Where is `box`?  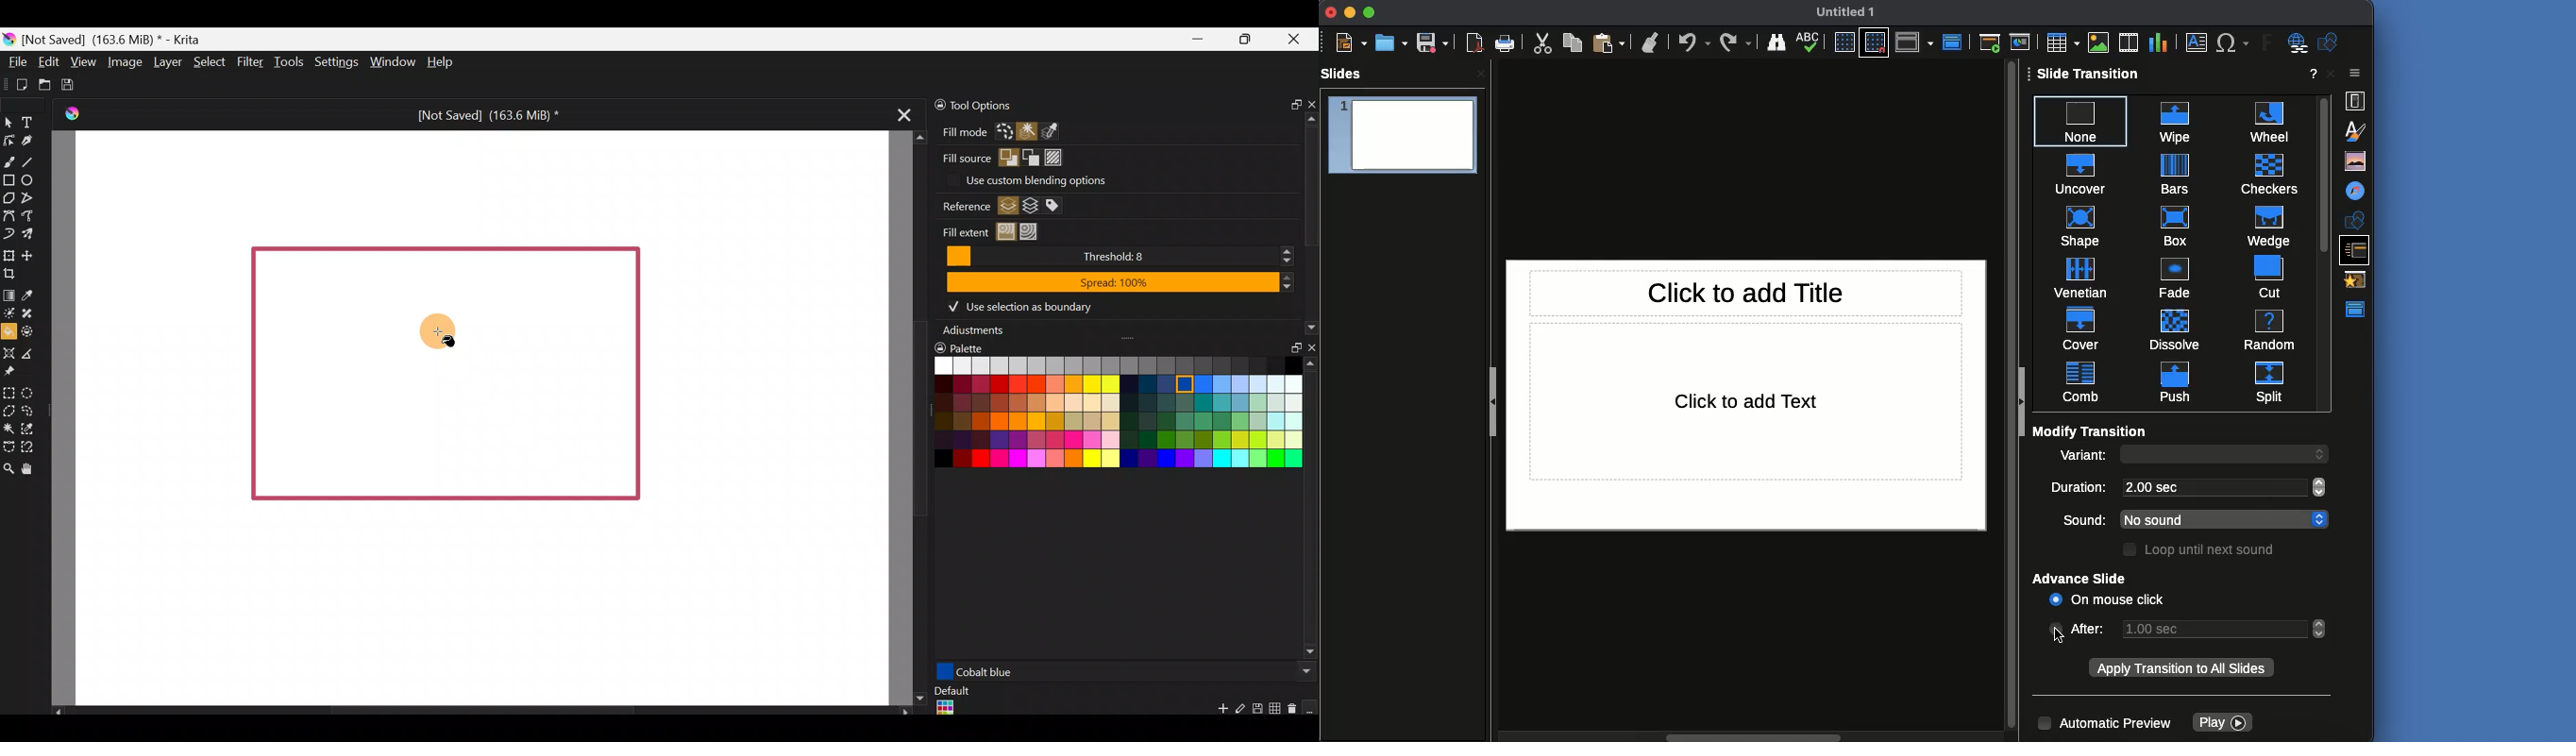 box is located at coordinates (2176, 225).